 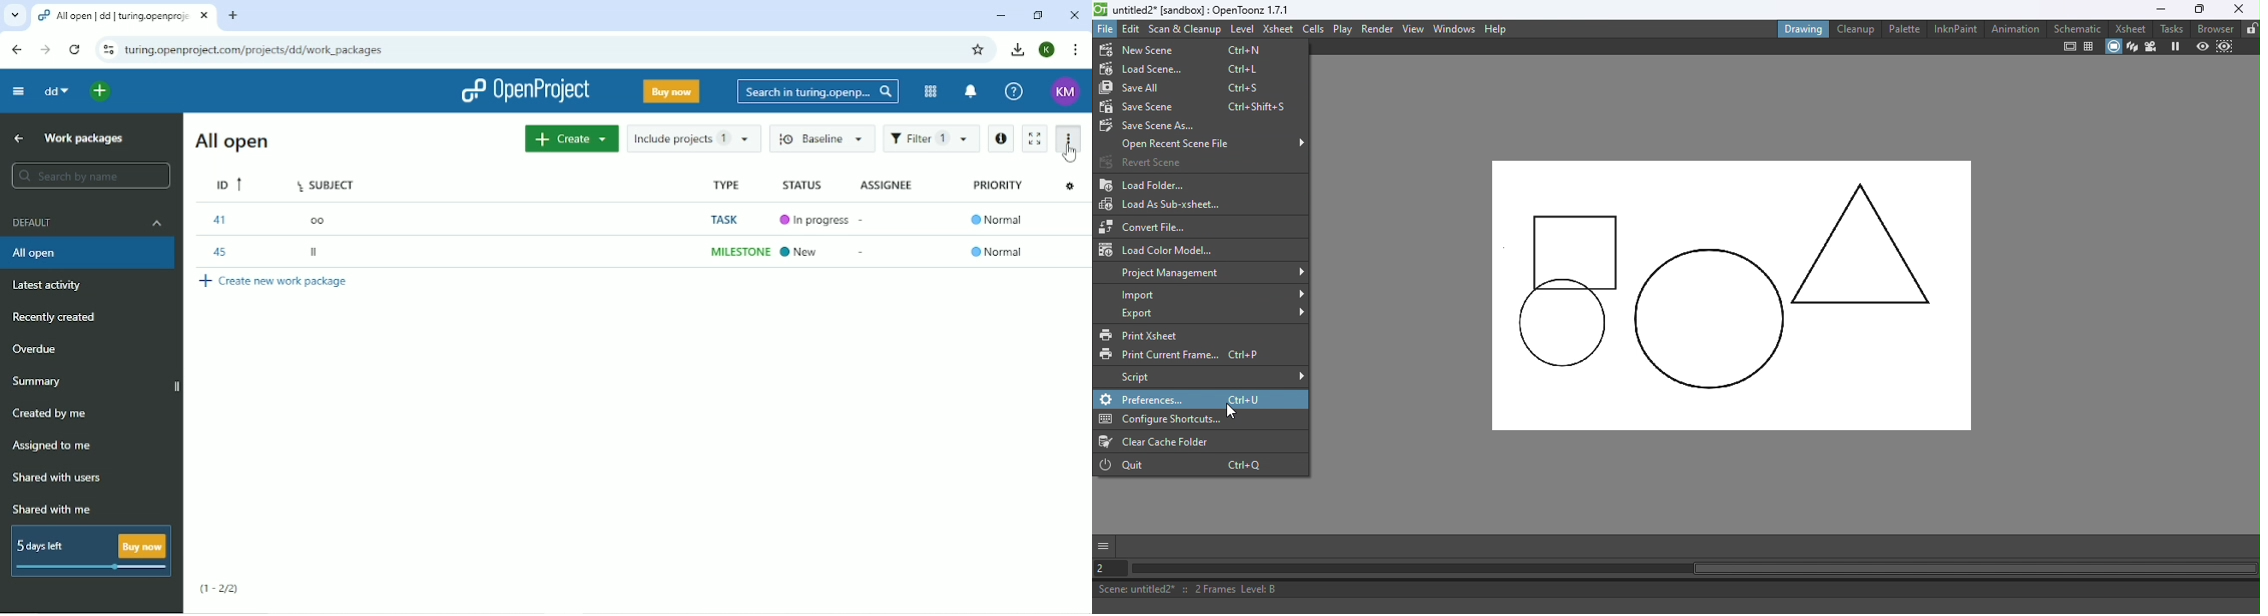 I want to click on Field guide, so click(x=2089, y=47).